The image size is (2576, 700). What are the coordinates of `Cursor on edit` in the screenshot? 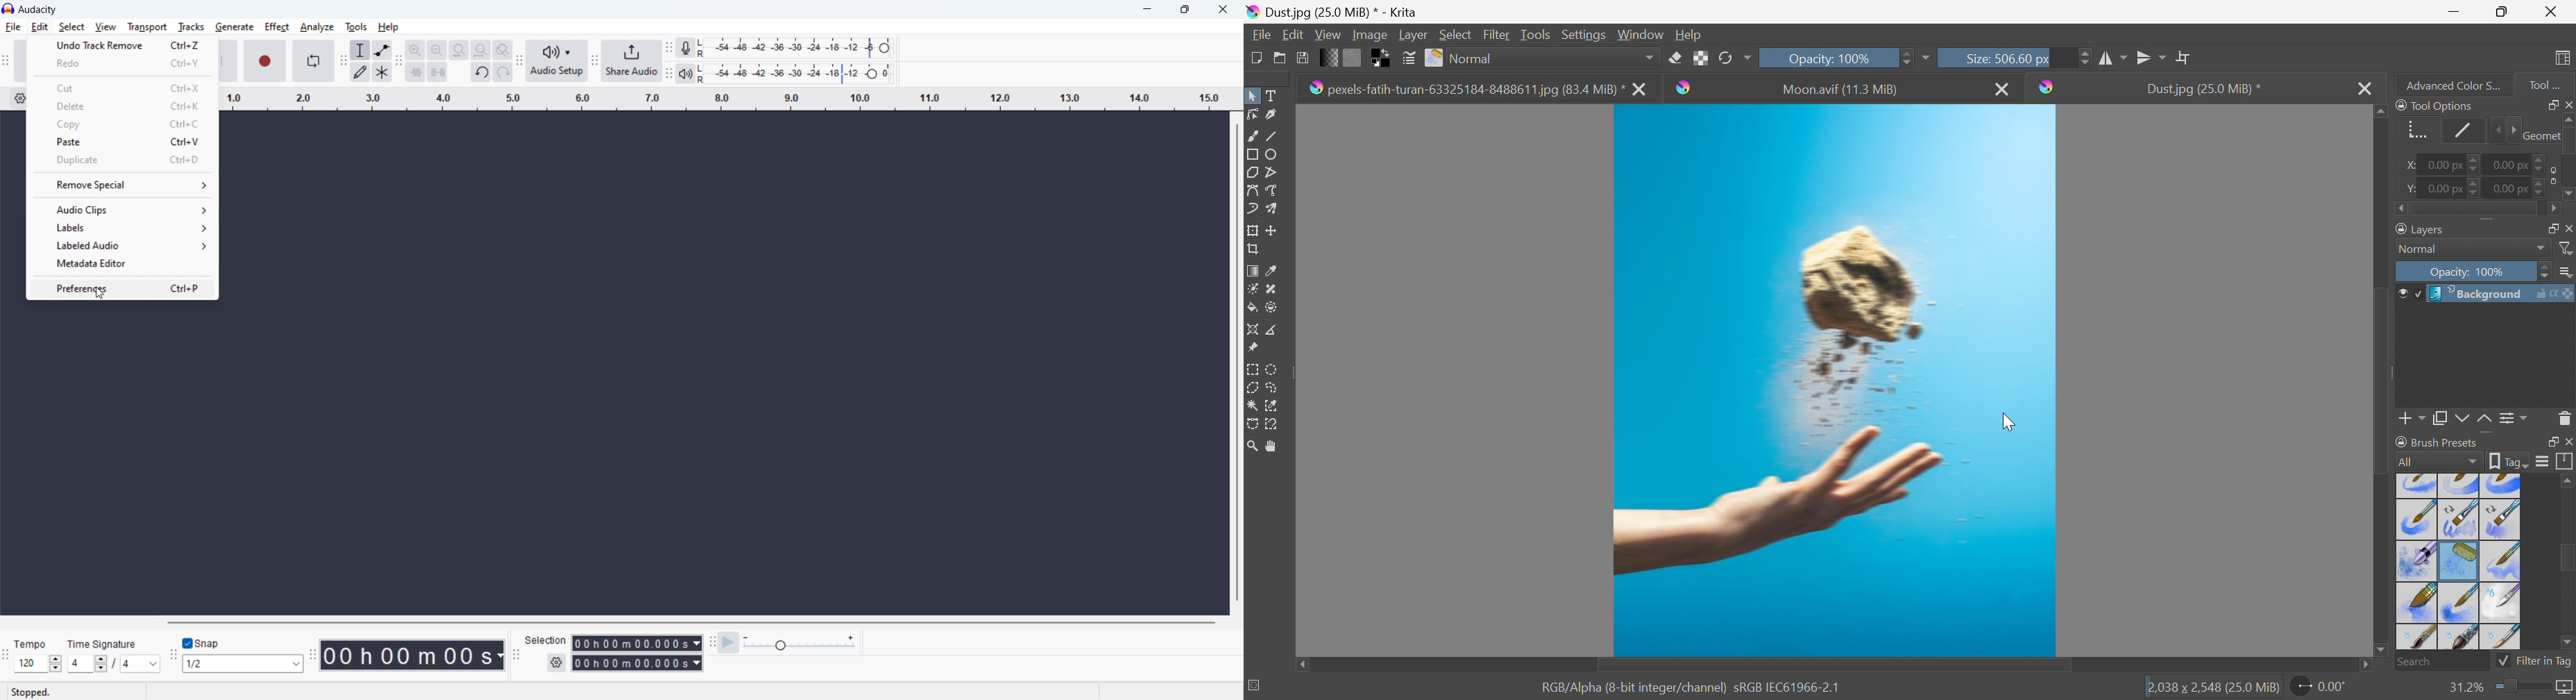 It's located at (41, 27).